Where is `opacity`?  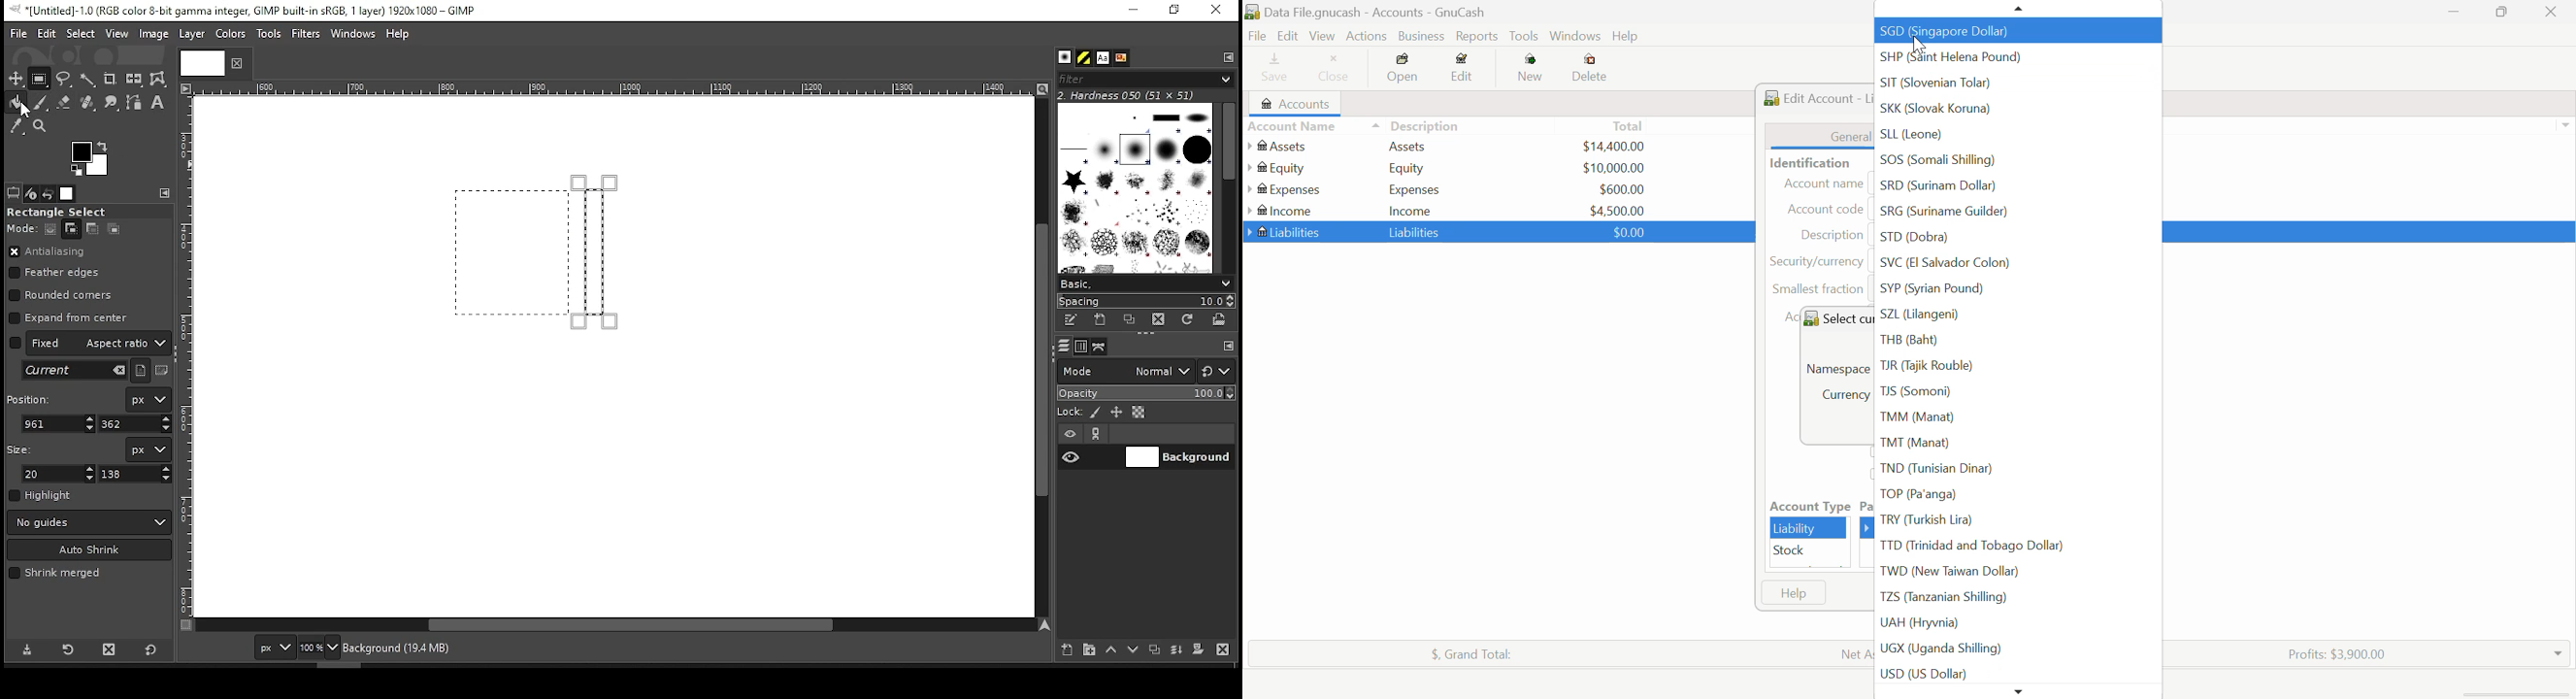 opacity is located at coordinates (1144, 395).